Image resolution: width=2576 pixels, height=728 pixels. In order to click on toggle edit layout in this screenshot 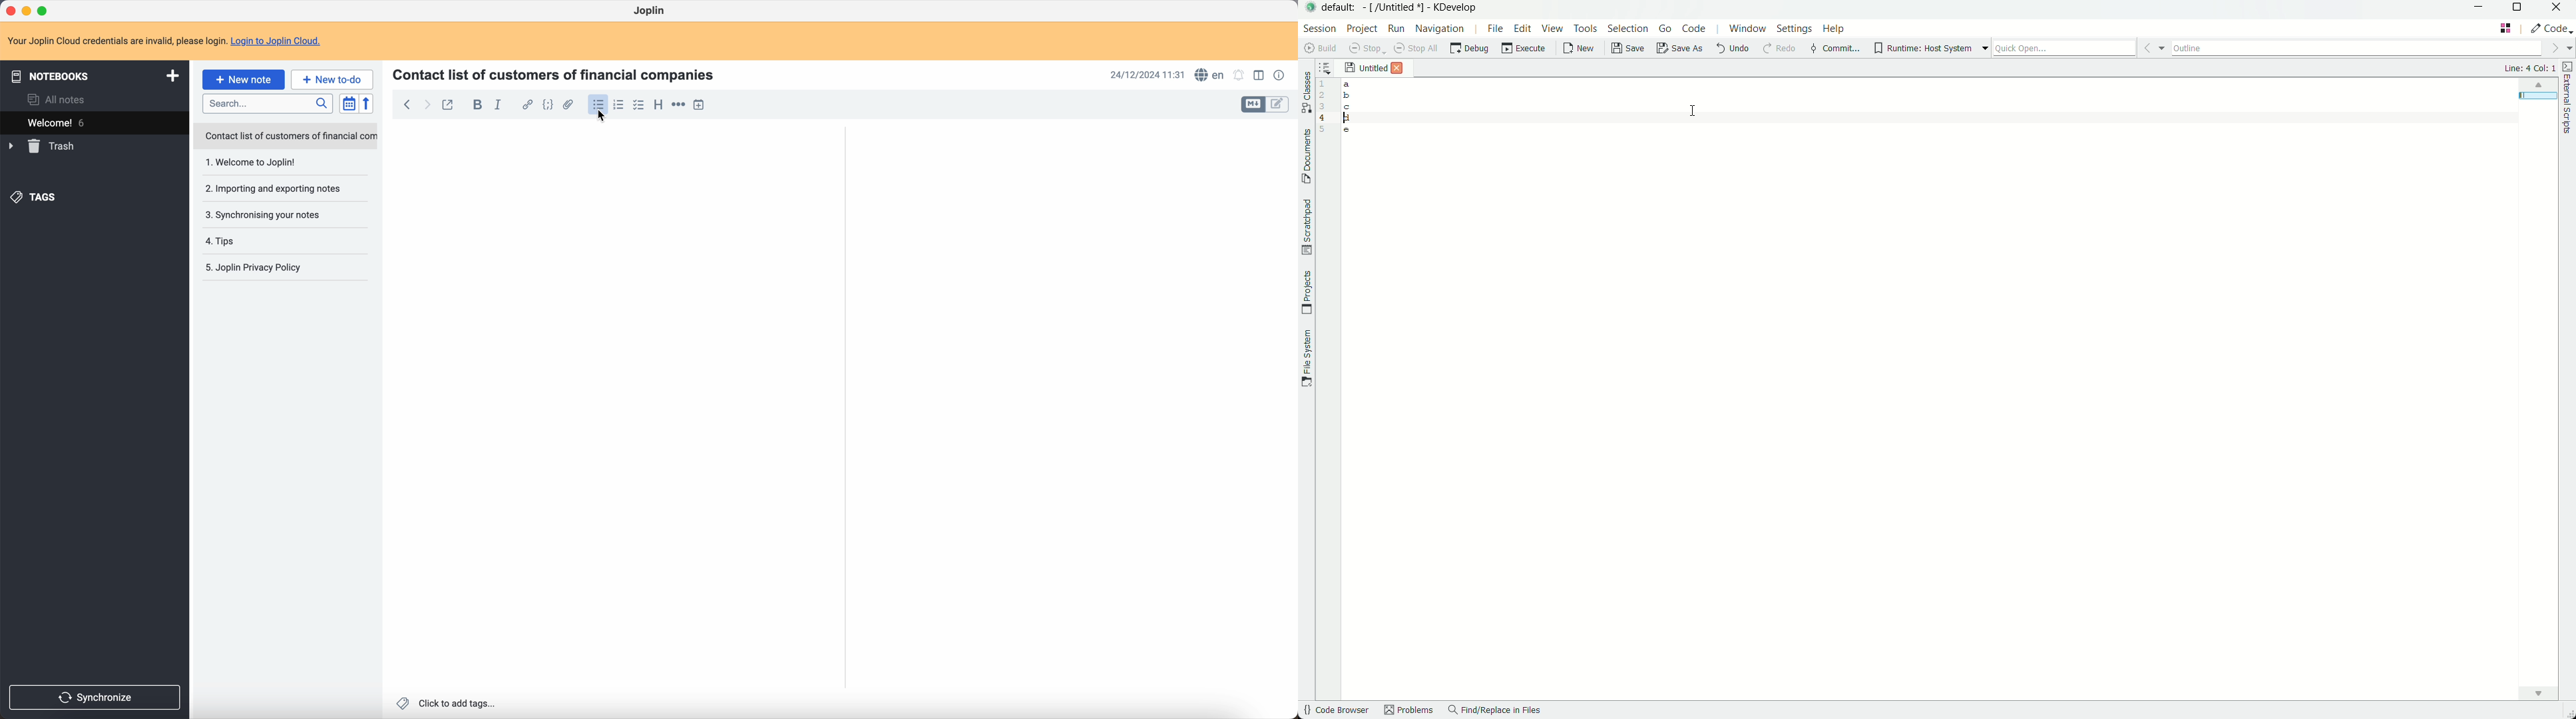, I will do `click(1259, 75)`.